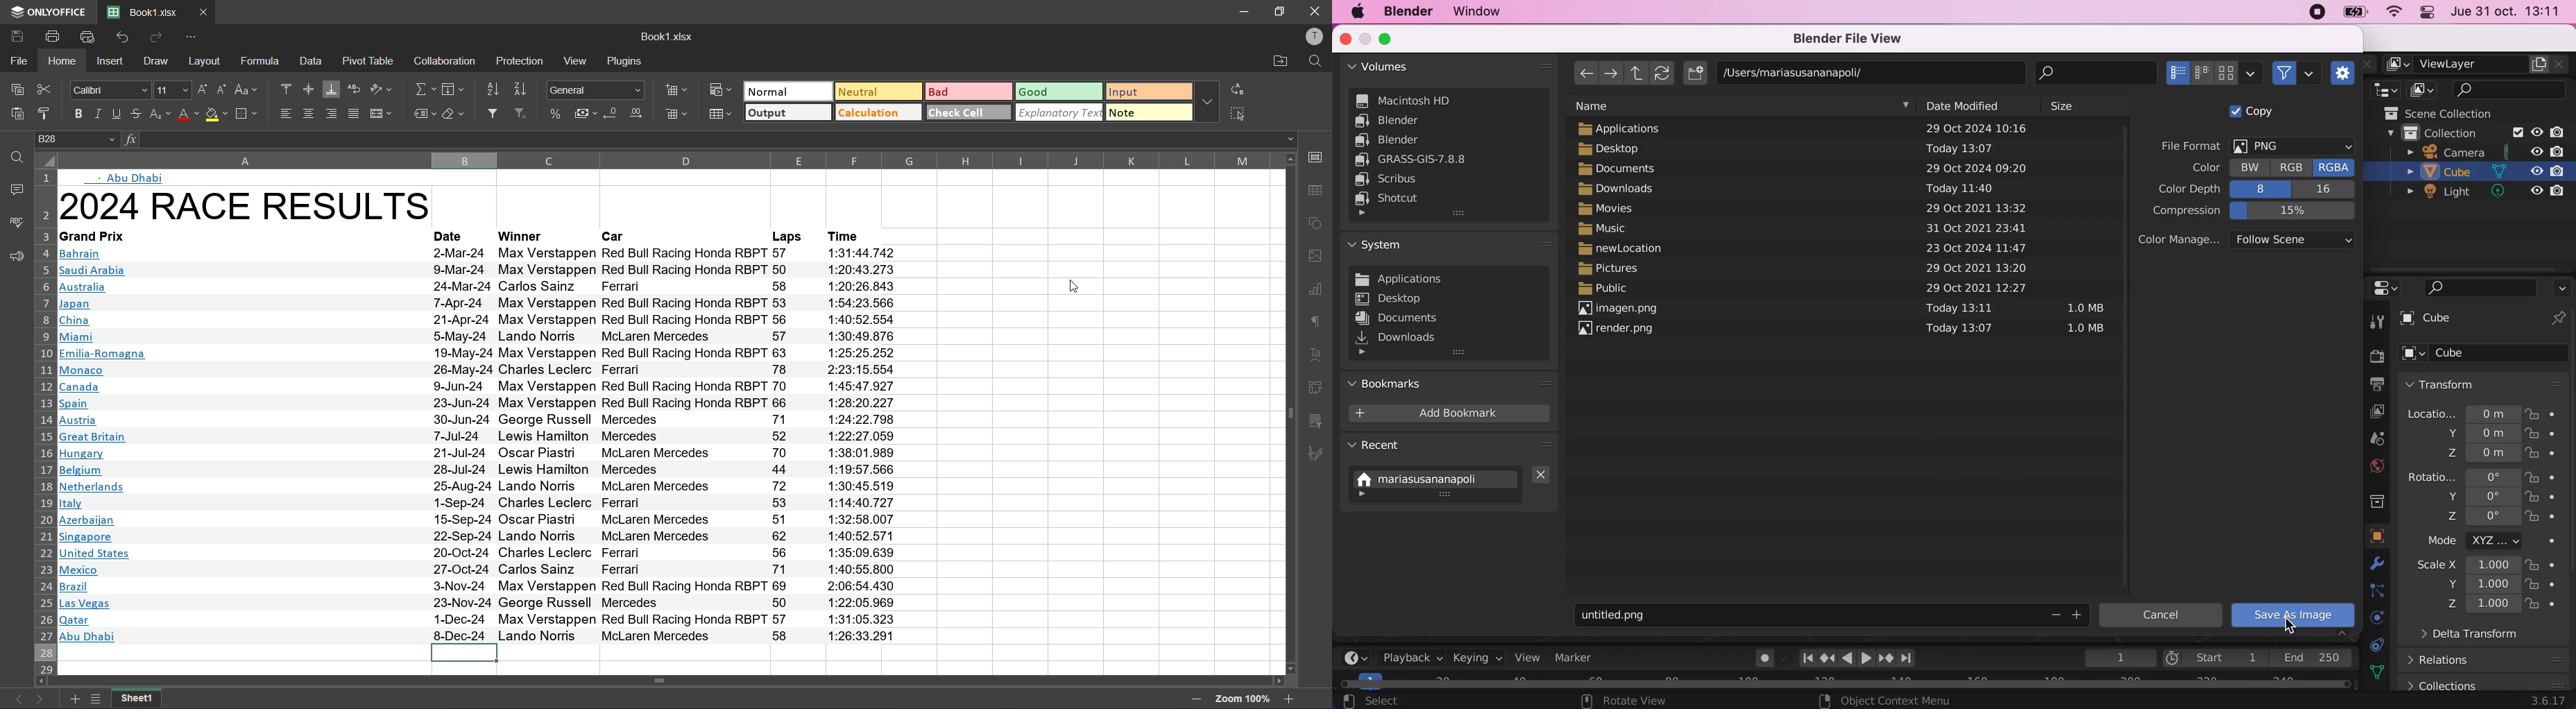 The image size is (2576, 728). What do you see at coordinates (144, 699) in the screenshot?
I see `sheet name` at bounding box center [144, 699].